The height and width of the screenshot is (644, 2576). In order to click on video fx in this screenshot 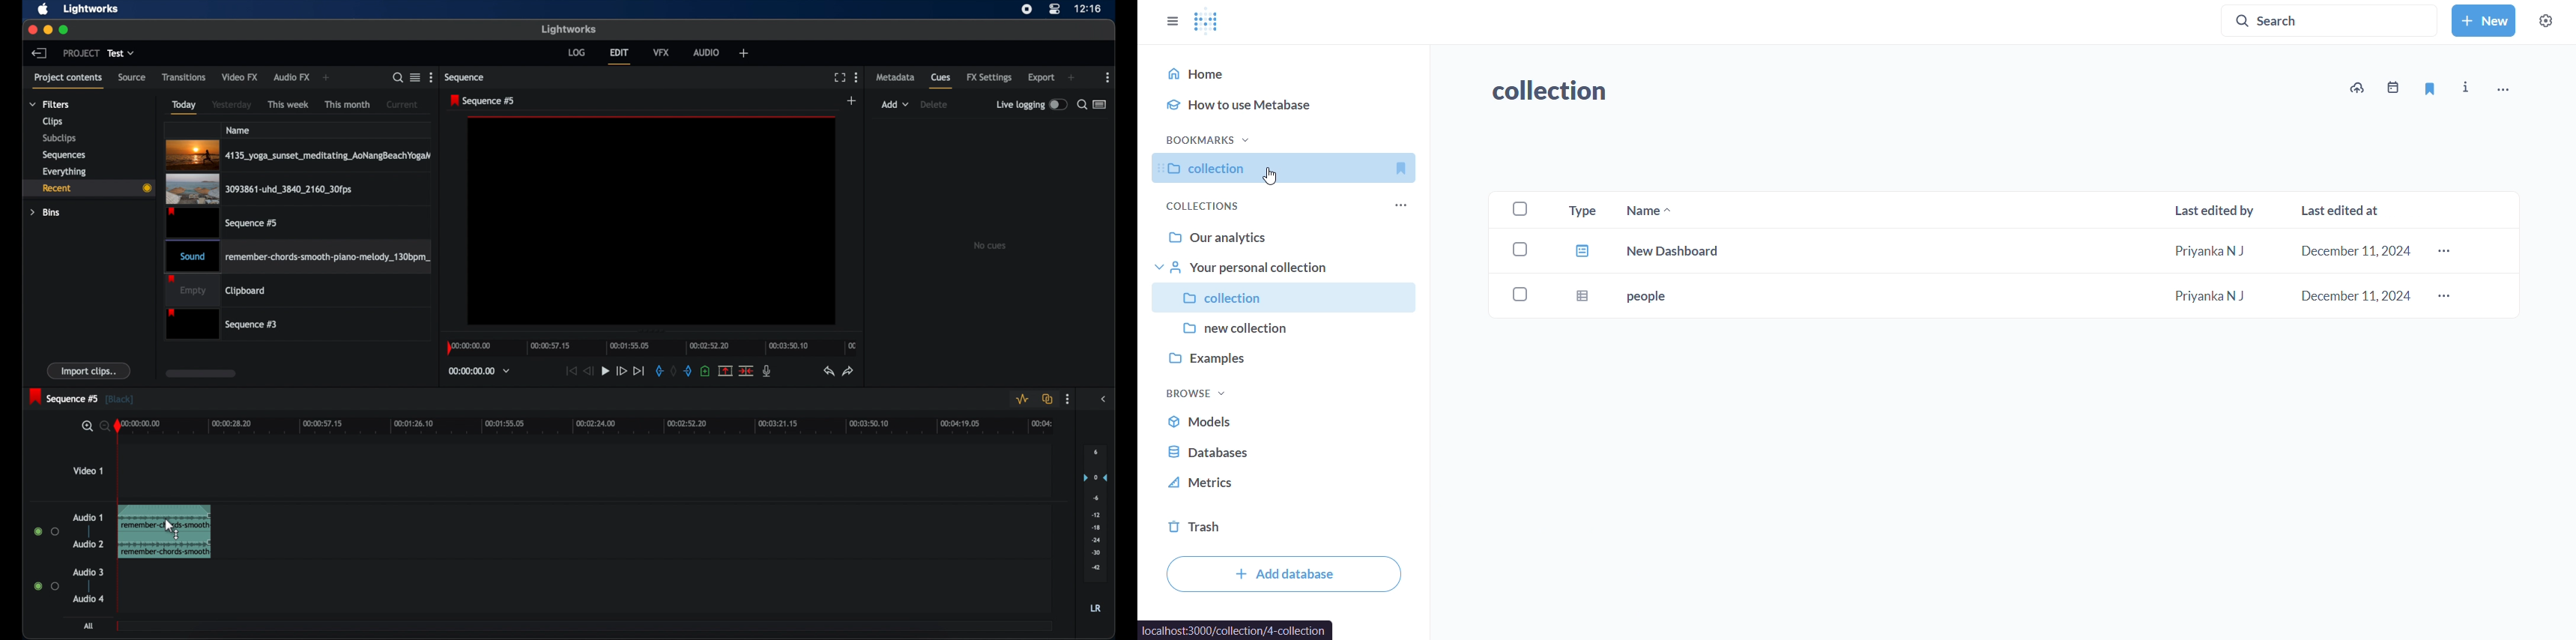, I will do `click(239, 77)`.